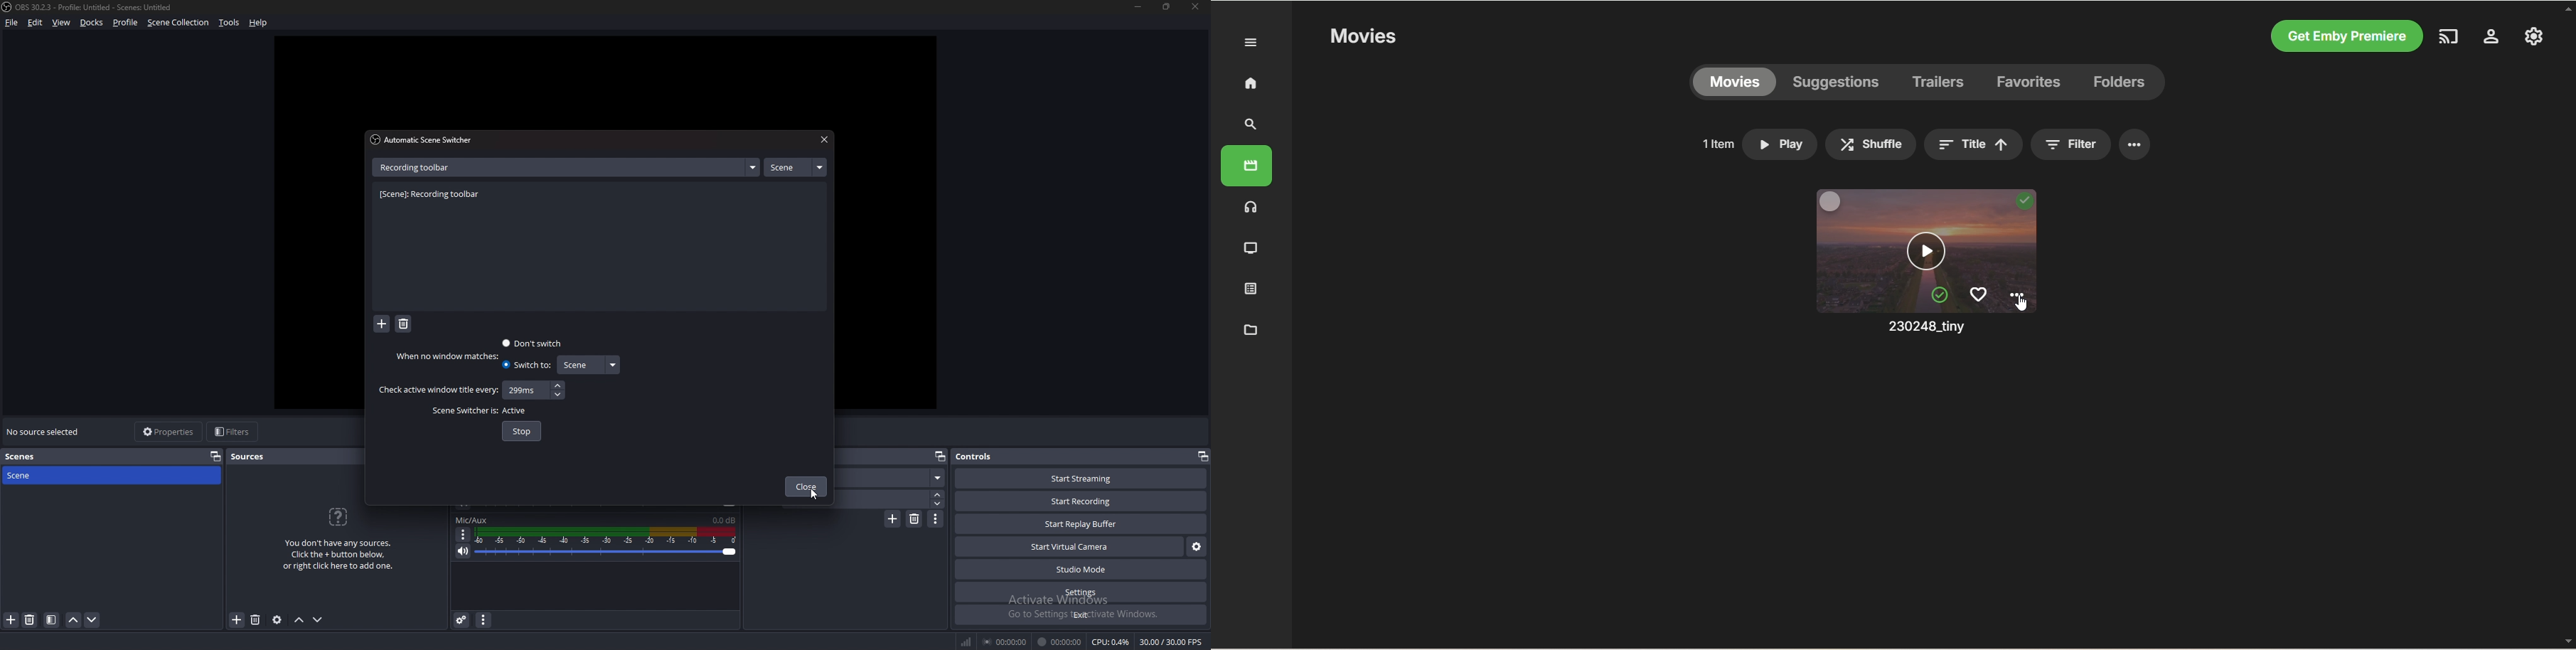 The image size is (2576, 672). I want to click on volume adjust, so click(606, 543).